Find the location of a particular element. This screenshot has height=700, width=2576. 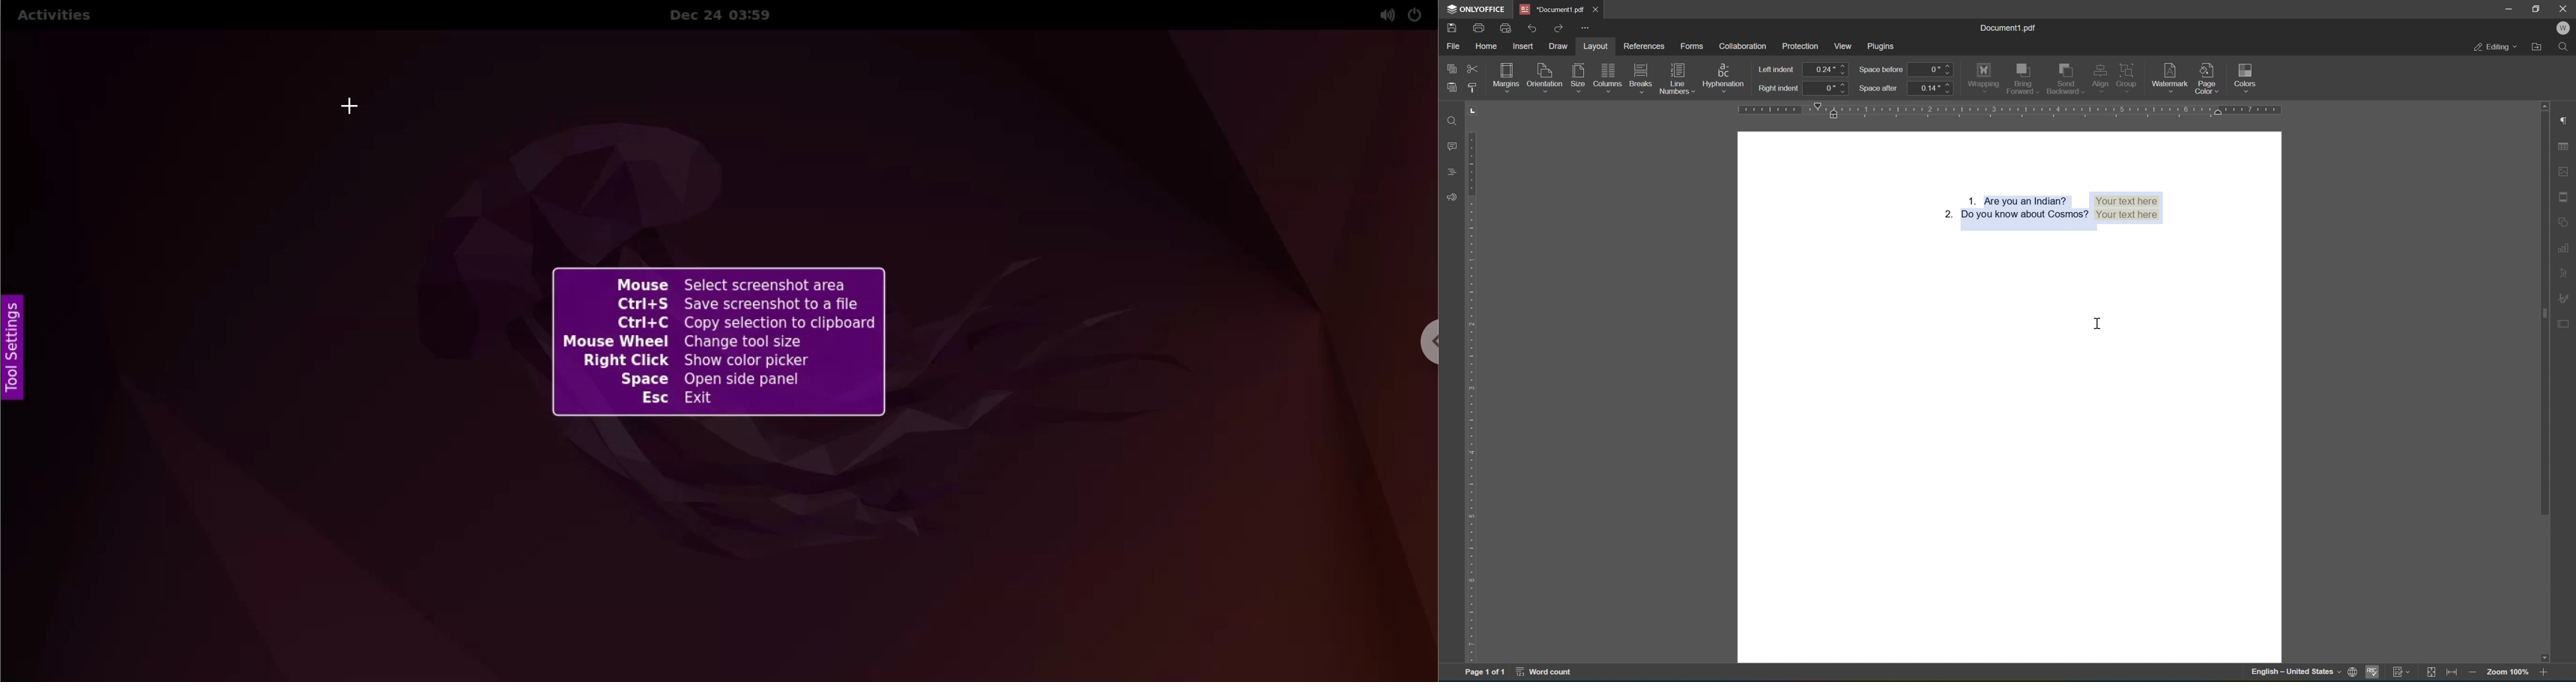

find is located at coordinates (2568, 47).